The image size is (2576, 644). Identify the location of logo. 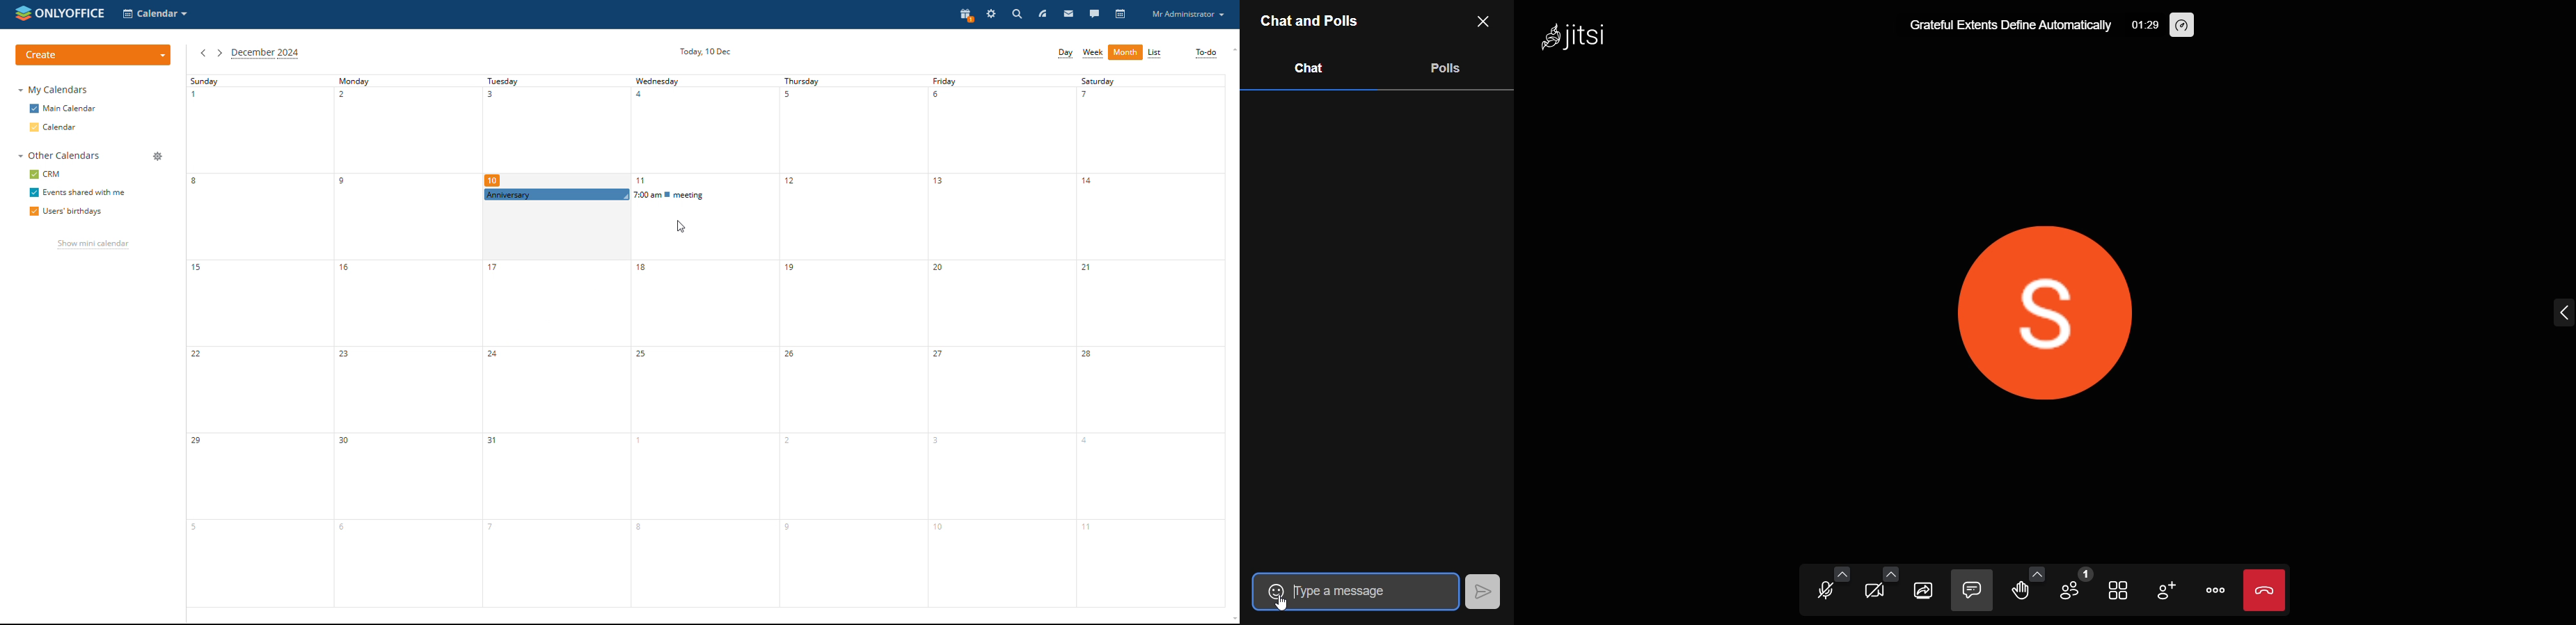
(1587, 36).